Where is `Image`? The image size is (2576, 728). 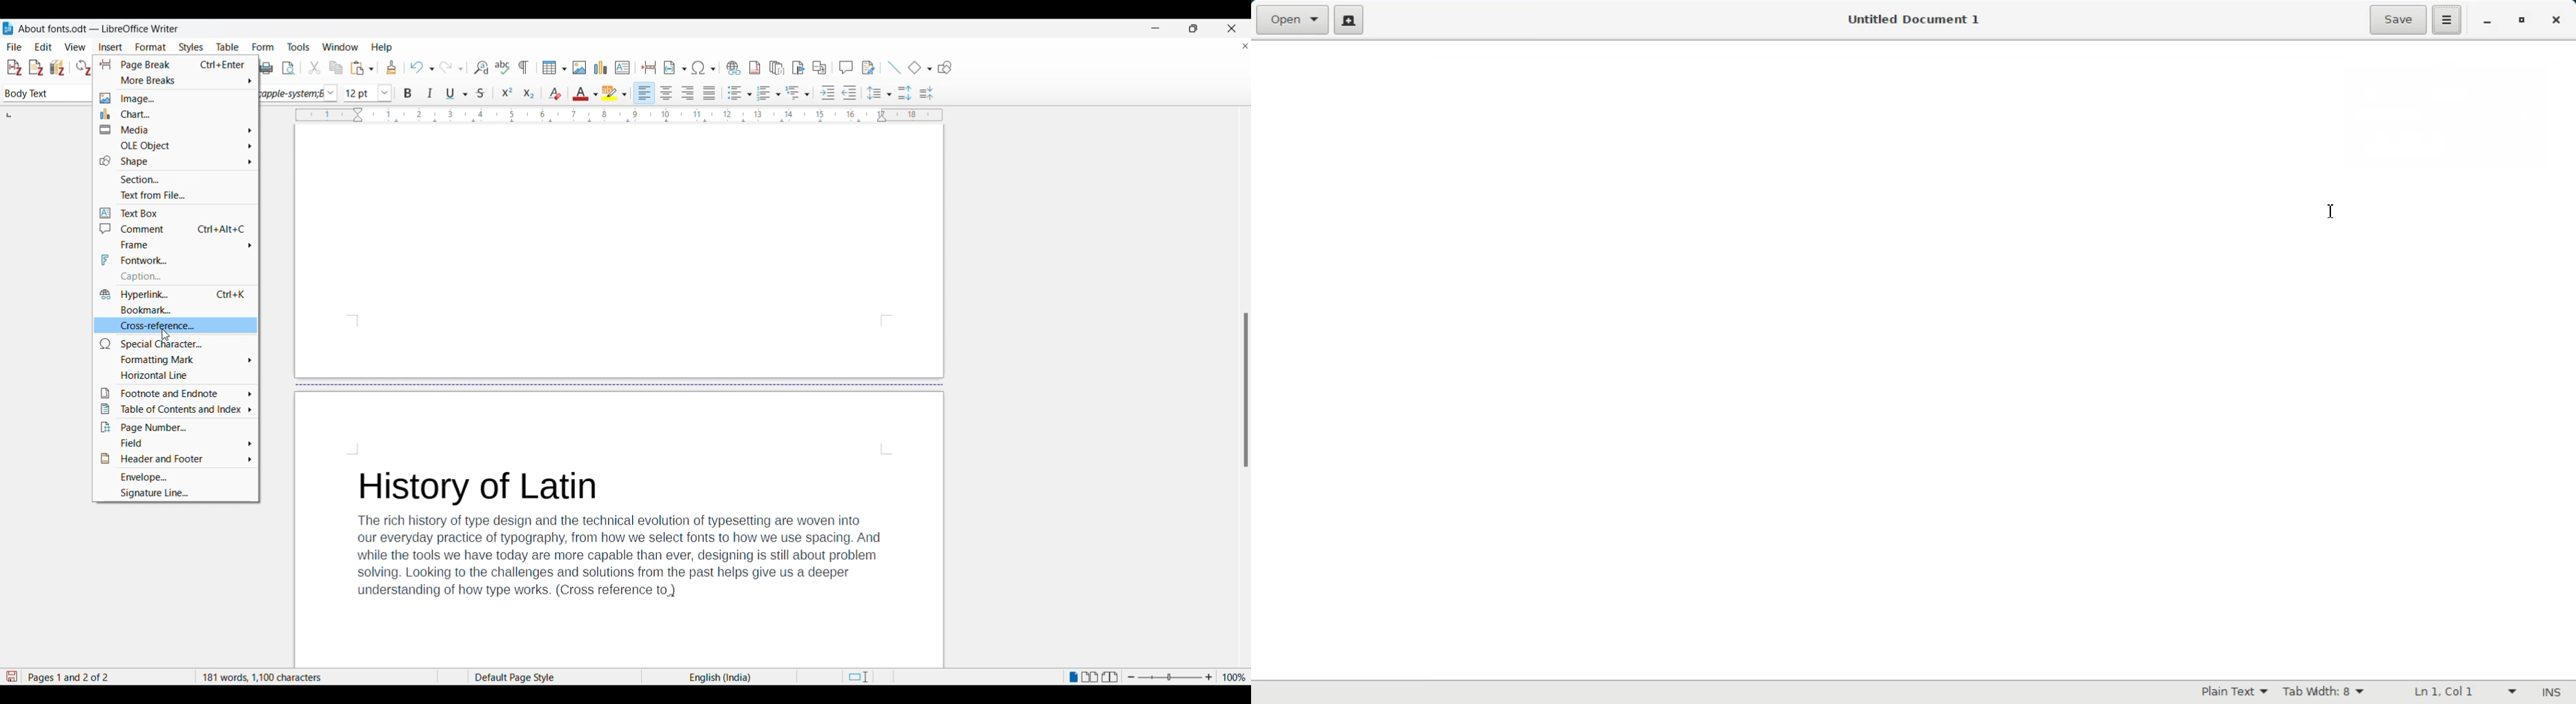
Image is located at coordinates (176, 98).